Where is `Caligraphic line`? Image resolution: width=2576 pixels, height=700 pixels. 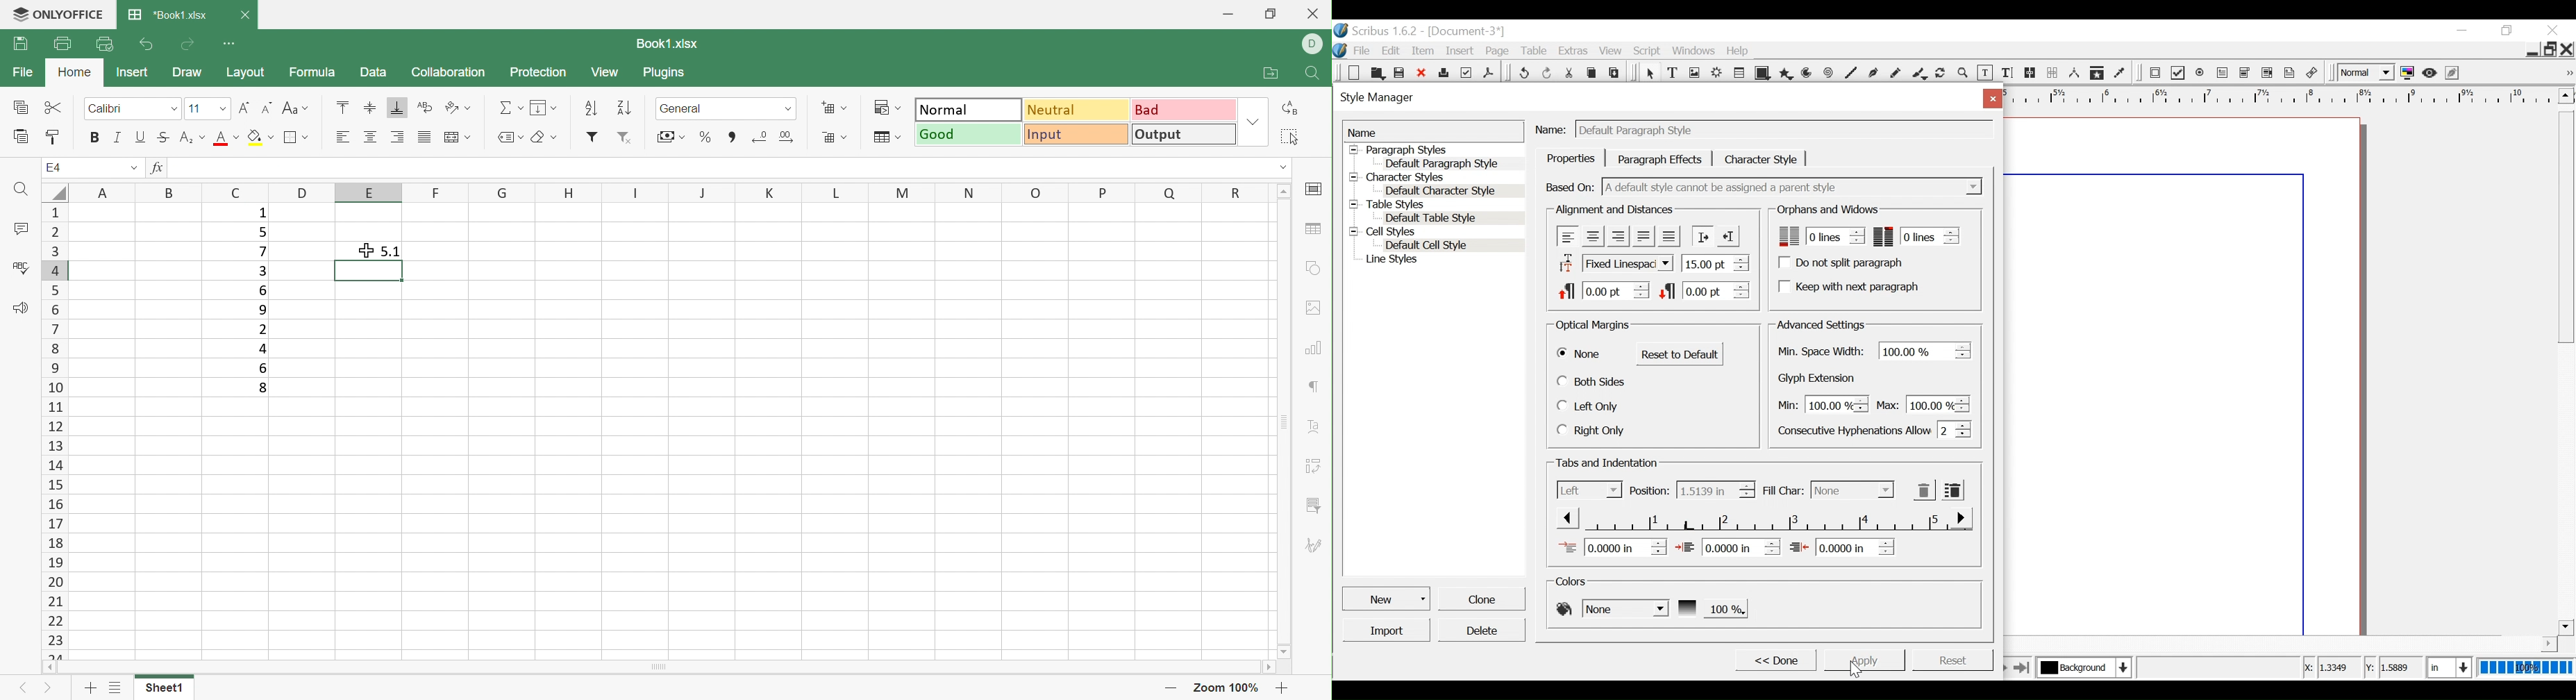 Caligraphic line is located at coordinates (1920, 75).